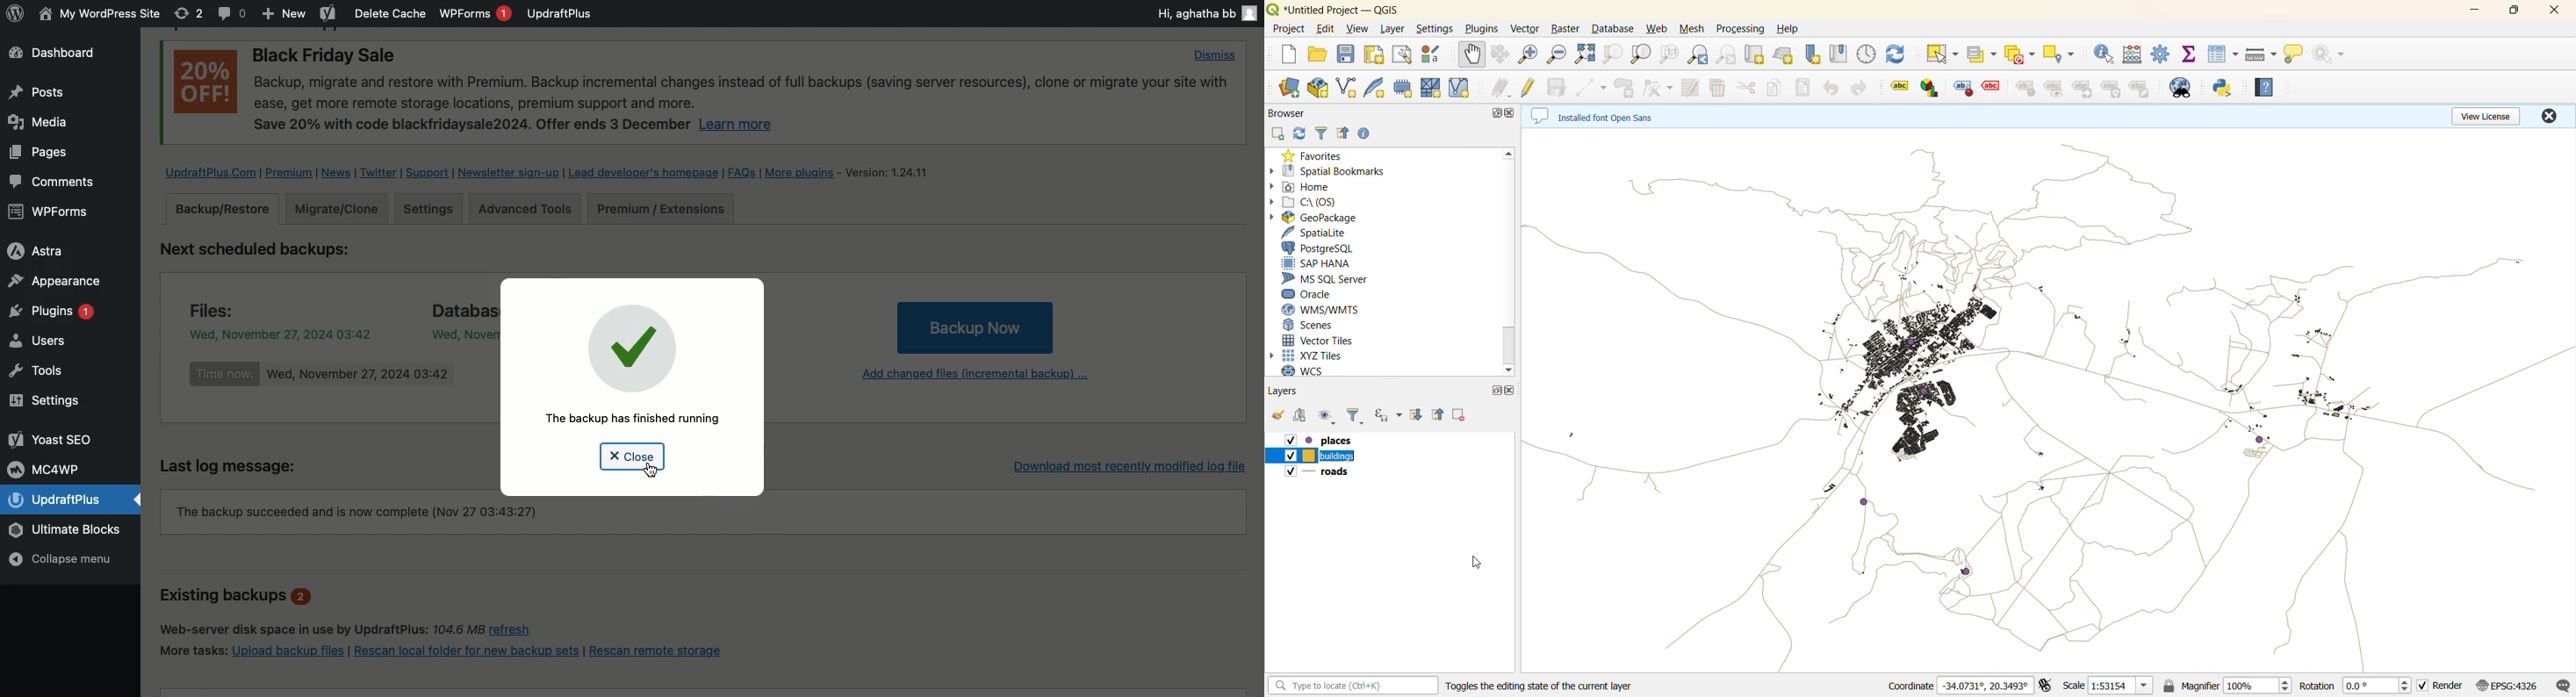 Image resolution: width=2576 pixels, height=700 pixels. I want to click on News, so click(337, 173).